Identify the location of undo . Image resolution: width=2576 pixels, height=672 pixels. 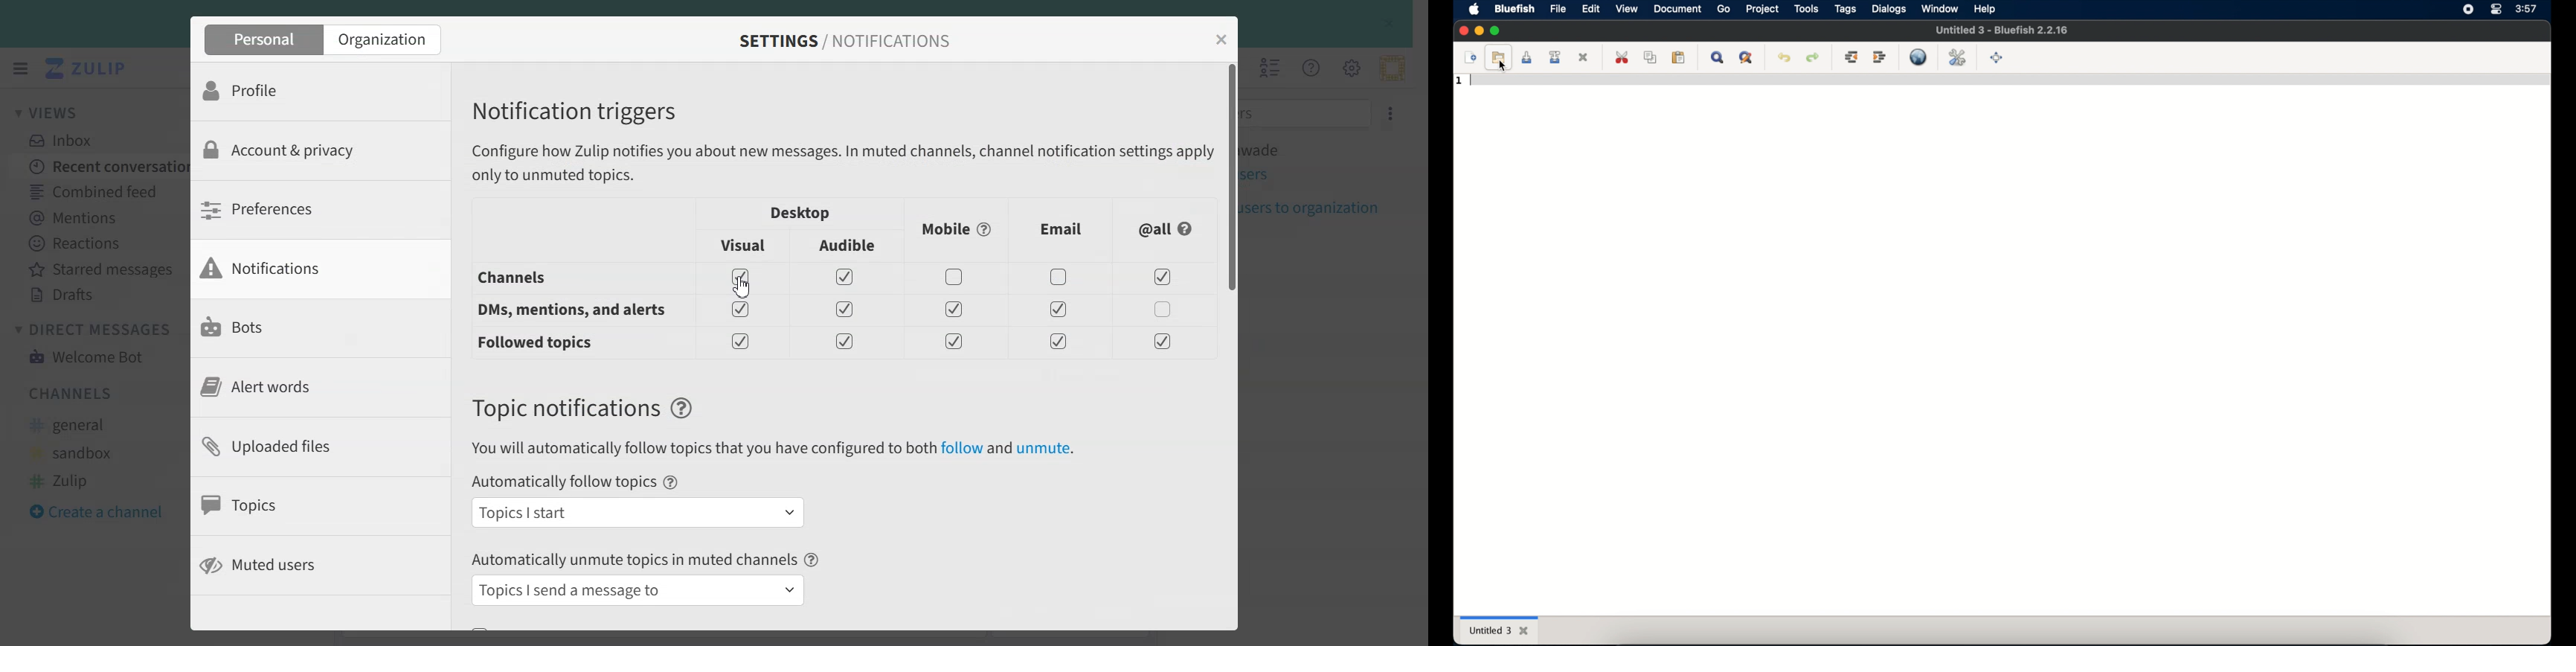
(1784, 58).